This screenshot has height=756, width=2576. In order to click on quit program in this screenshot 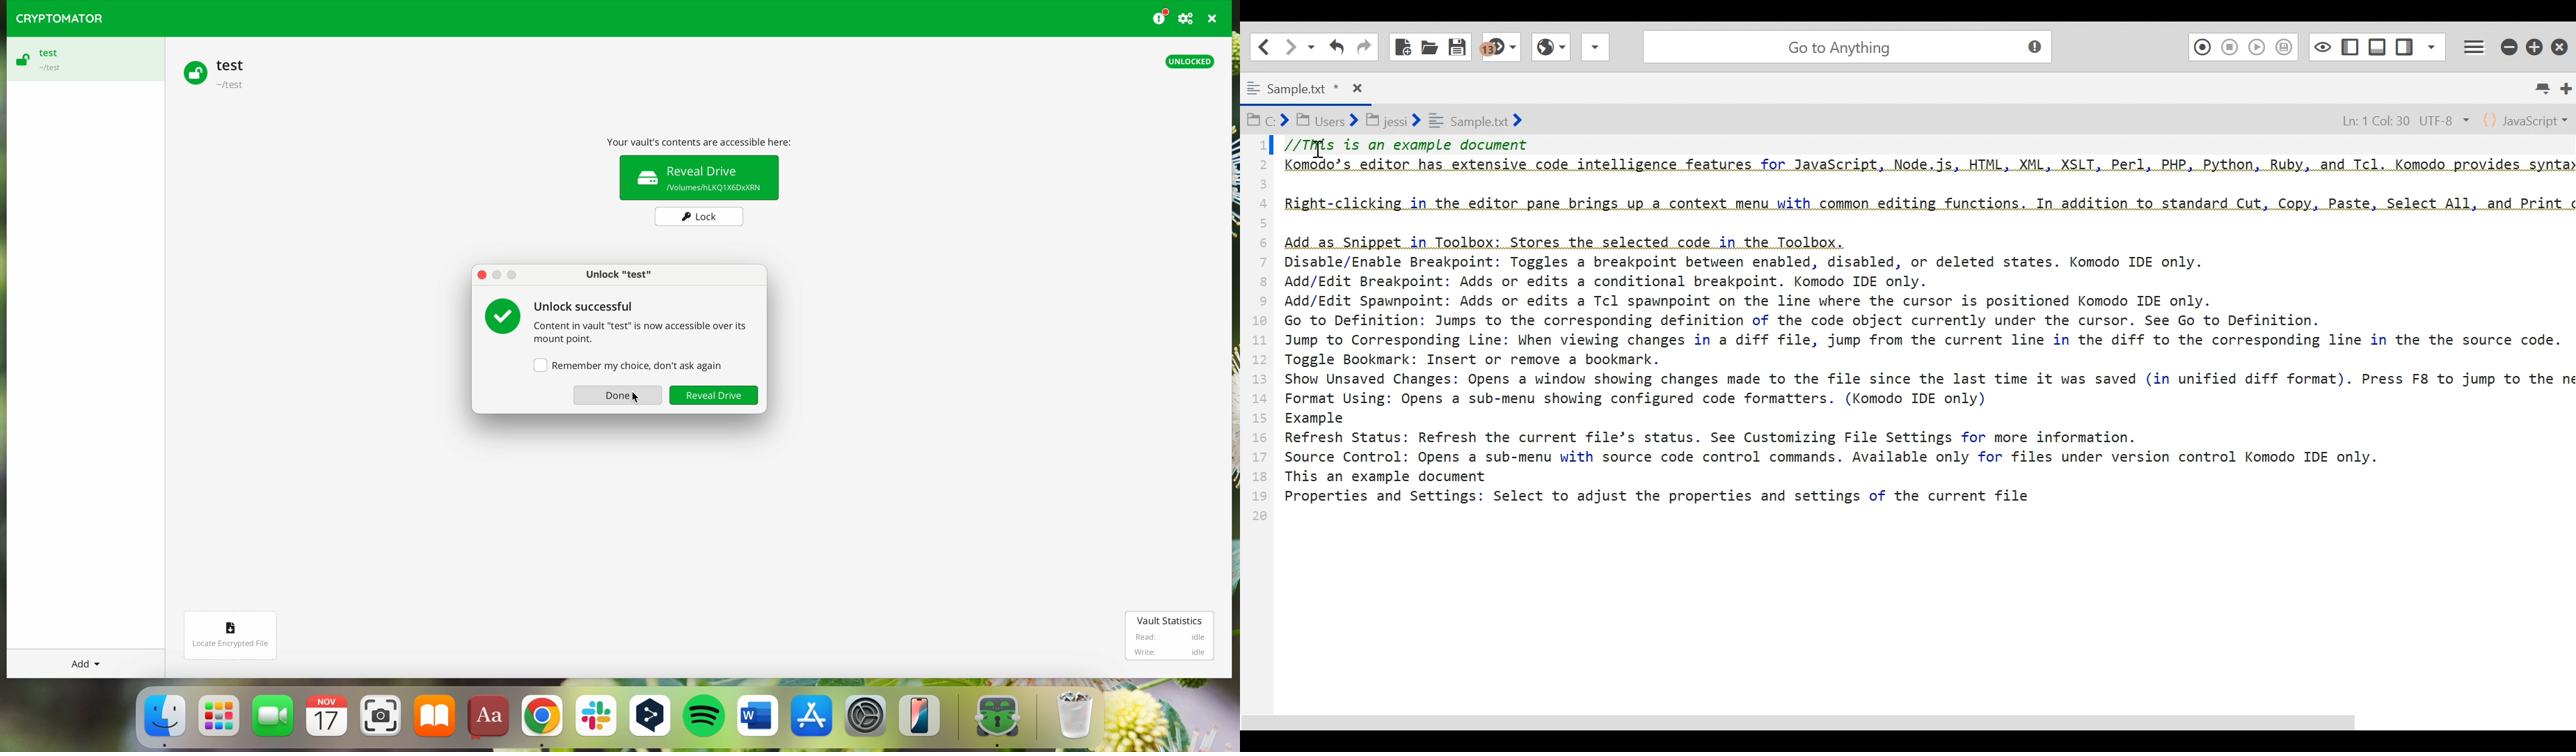, I will do `click(1213, 18)`.